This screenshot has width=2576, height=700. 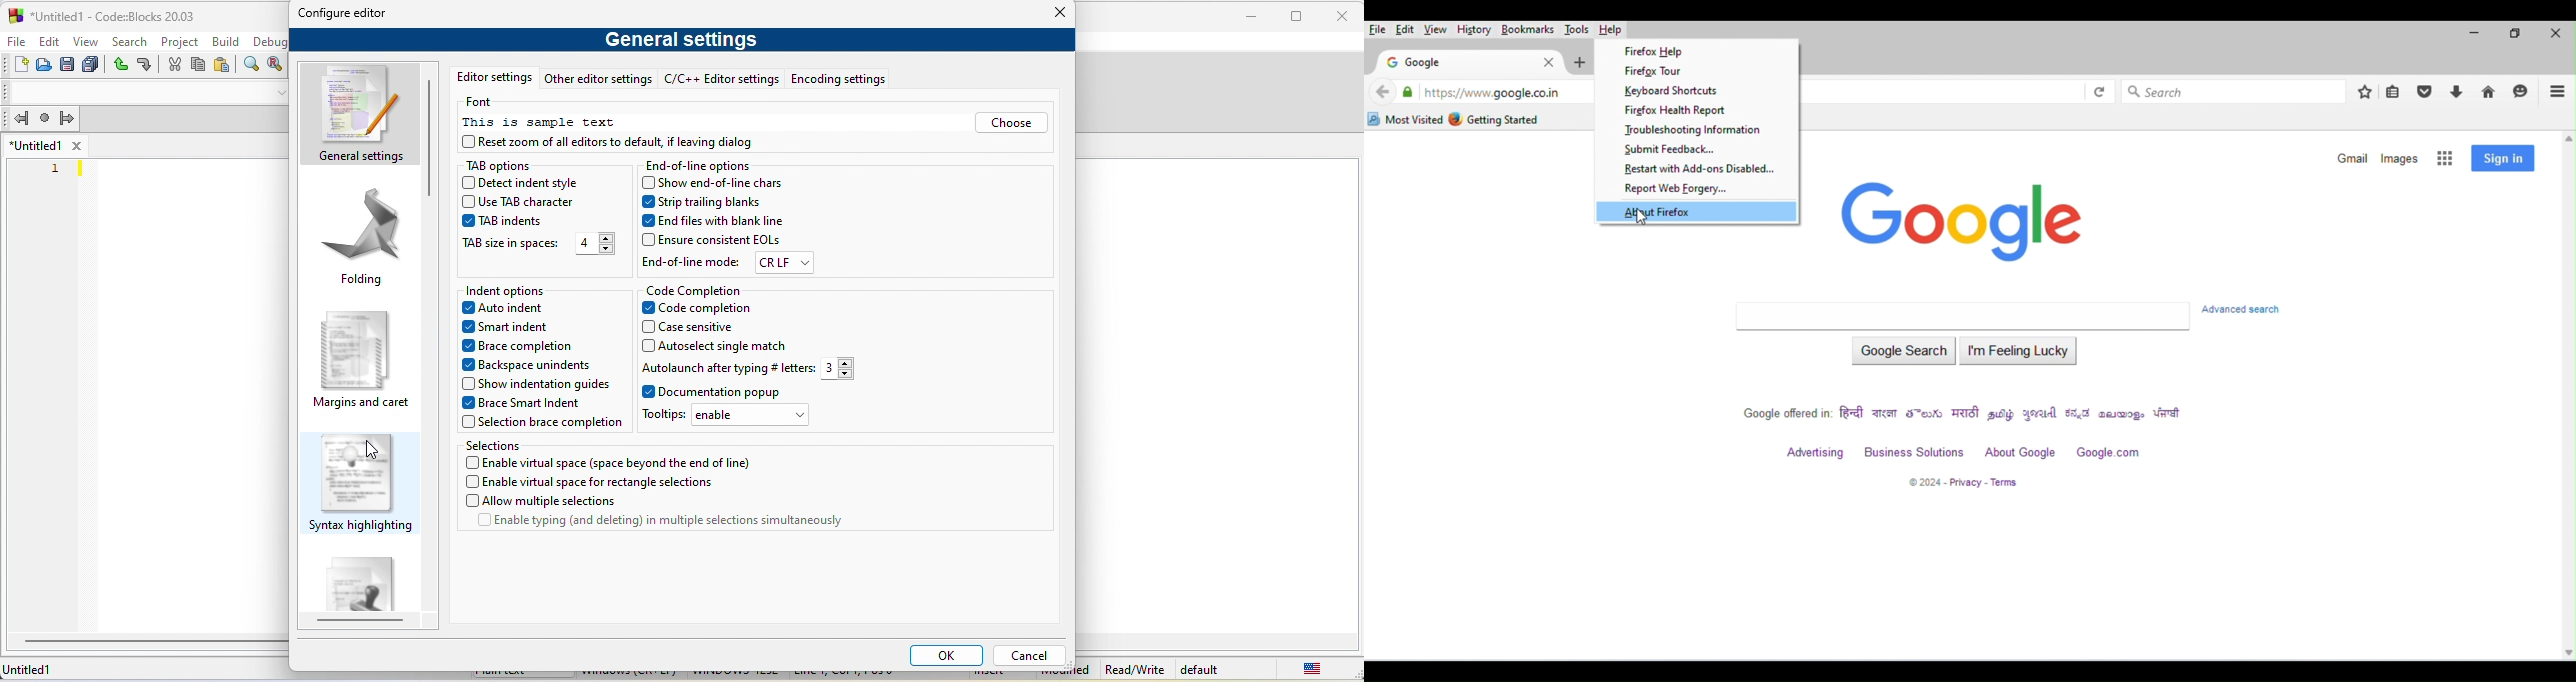 I want to click on bengali, so click(x=1885, y=414).